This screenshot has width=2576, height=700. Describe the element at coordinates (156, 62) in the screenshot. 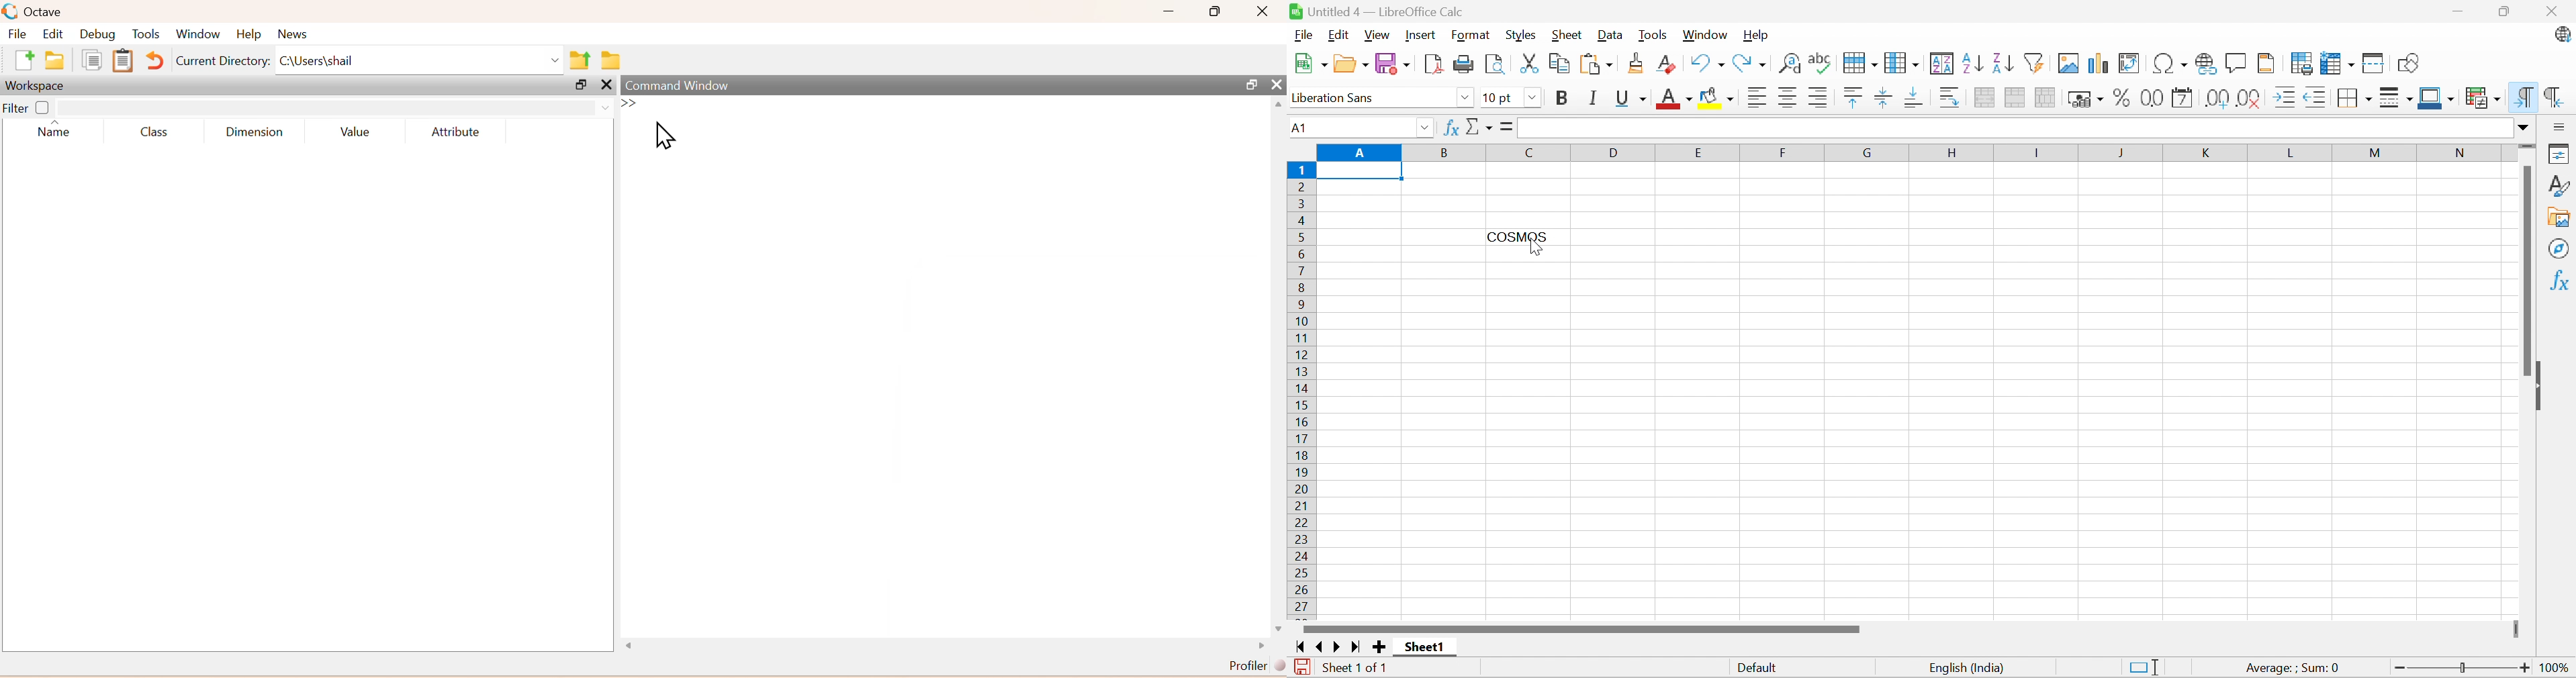

I see `Undo` at that location.